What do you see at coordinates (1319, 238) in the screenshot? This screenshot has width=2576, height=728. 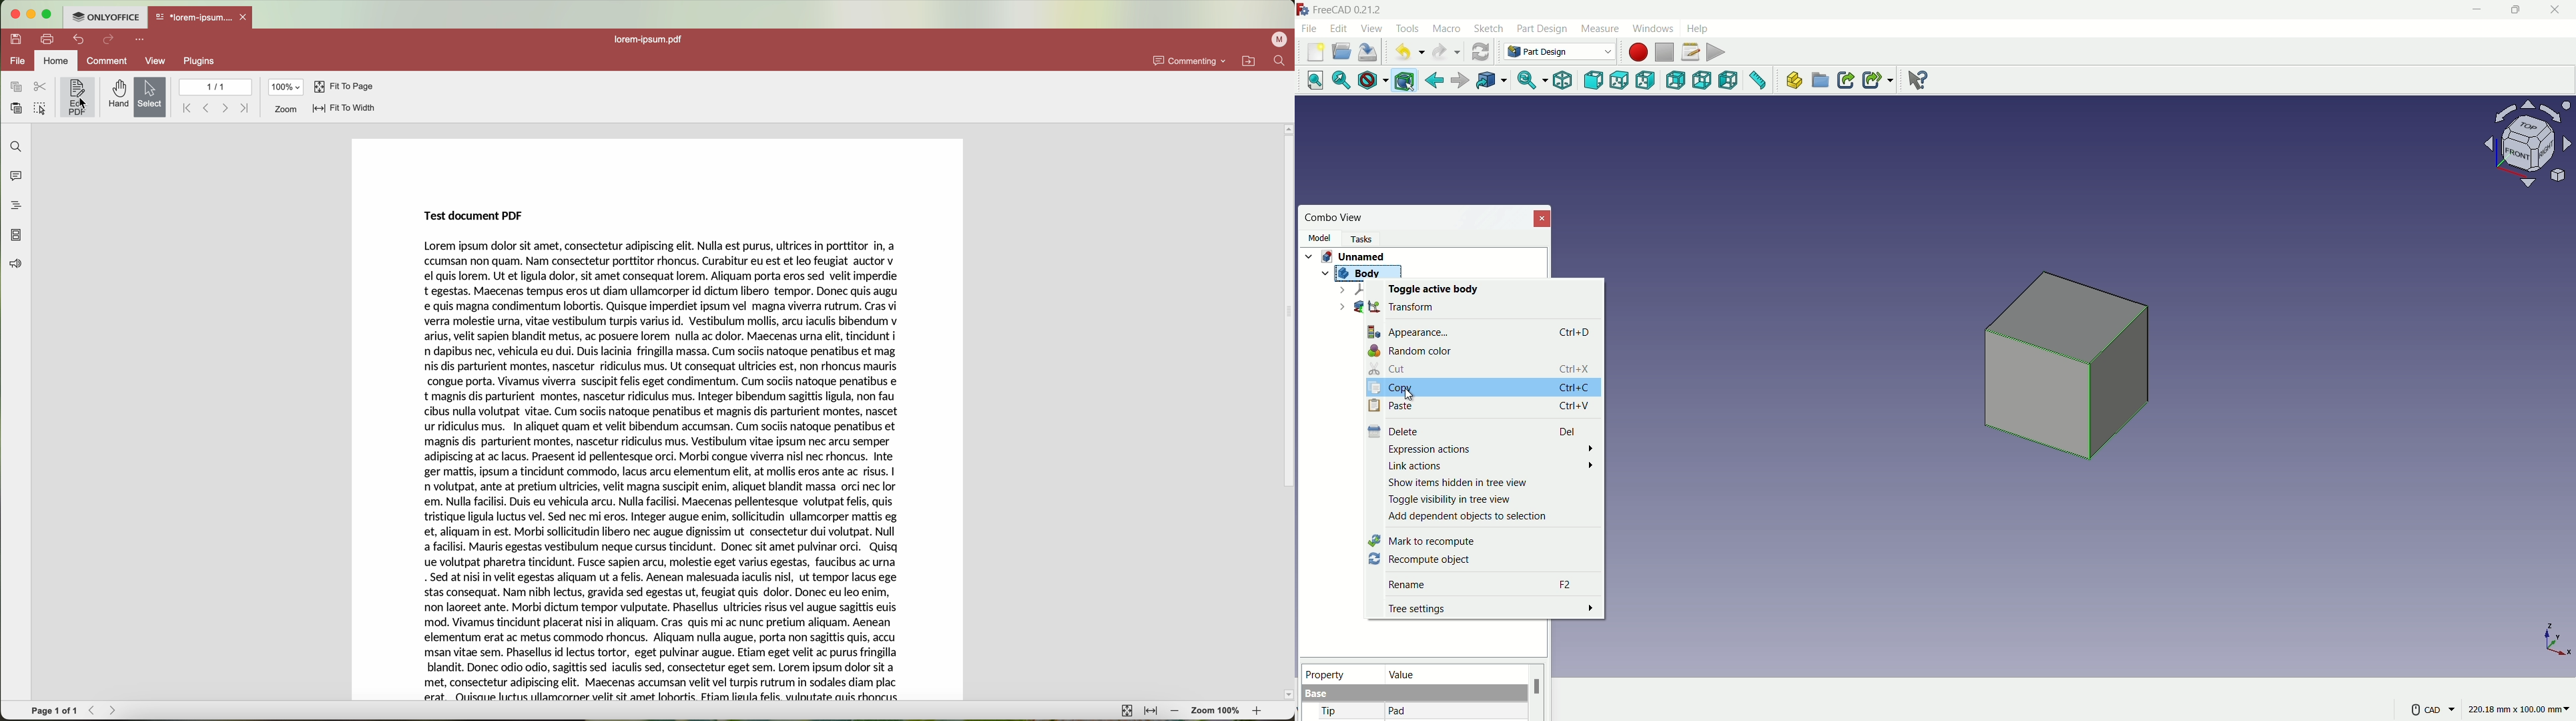 I see `model` at bounding box center [1319, 238].